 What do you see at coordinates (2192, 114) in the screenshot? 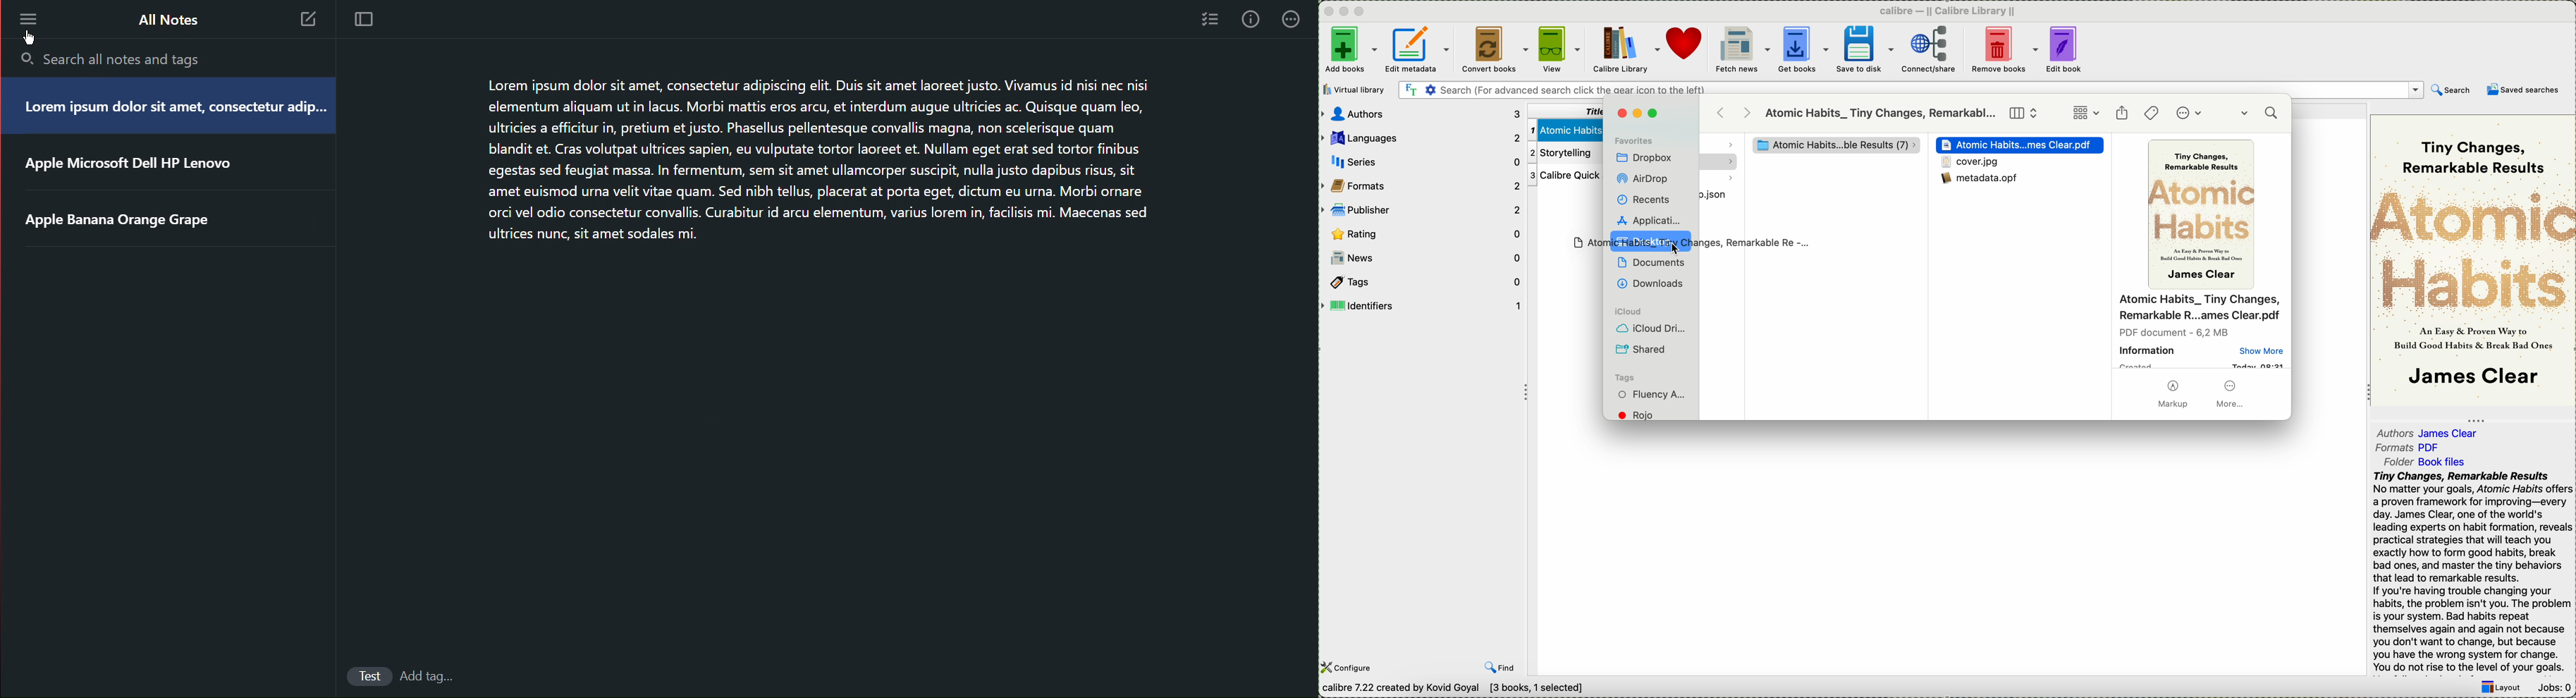
I see `more options` at bounding box center [2192, 114].